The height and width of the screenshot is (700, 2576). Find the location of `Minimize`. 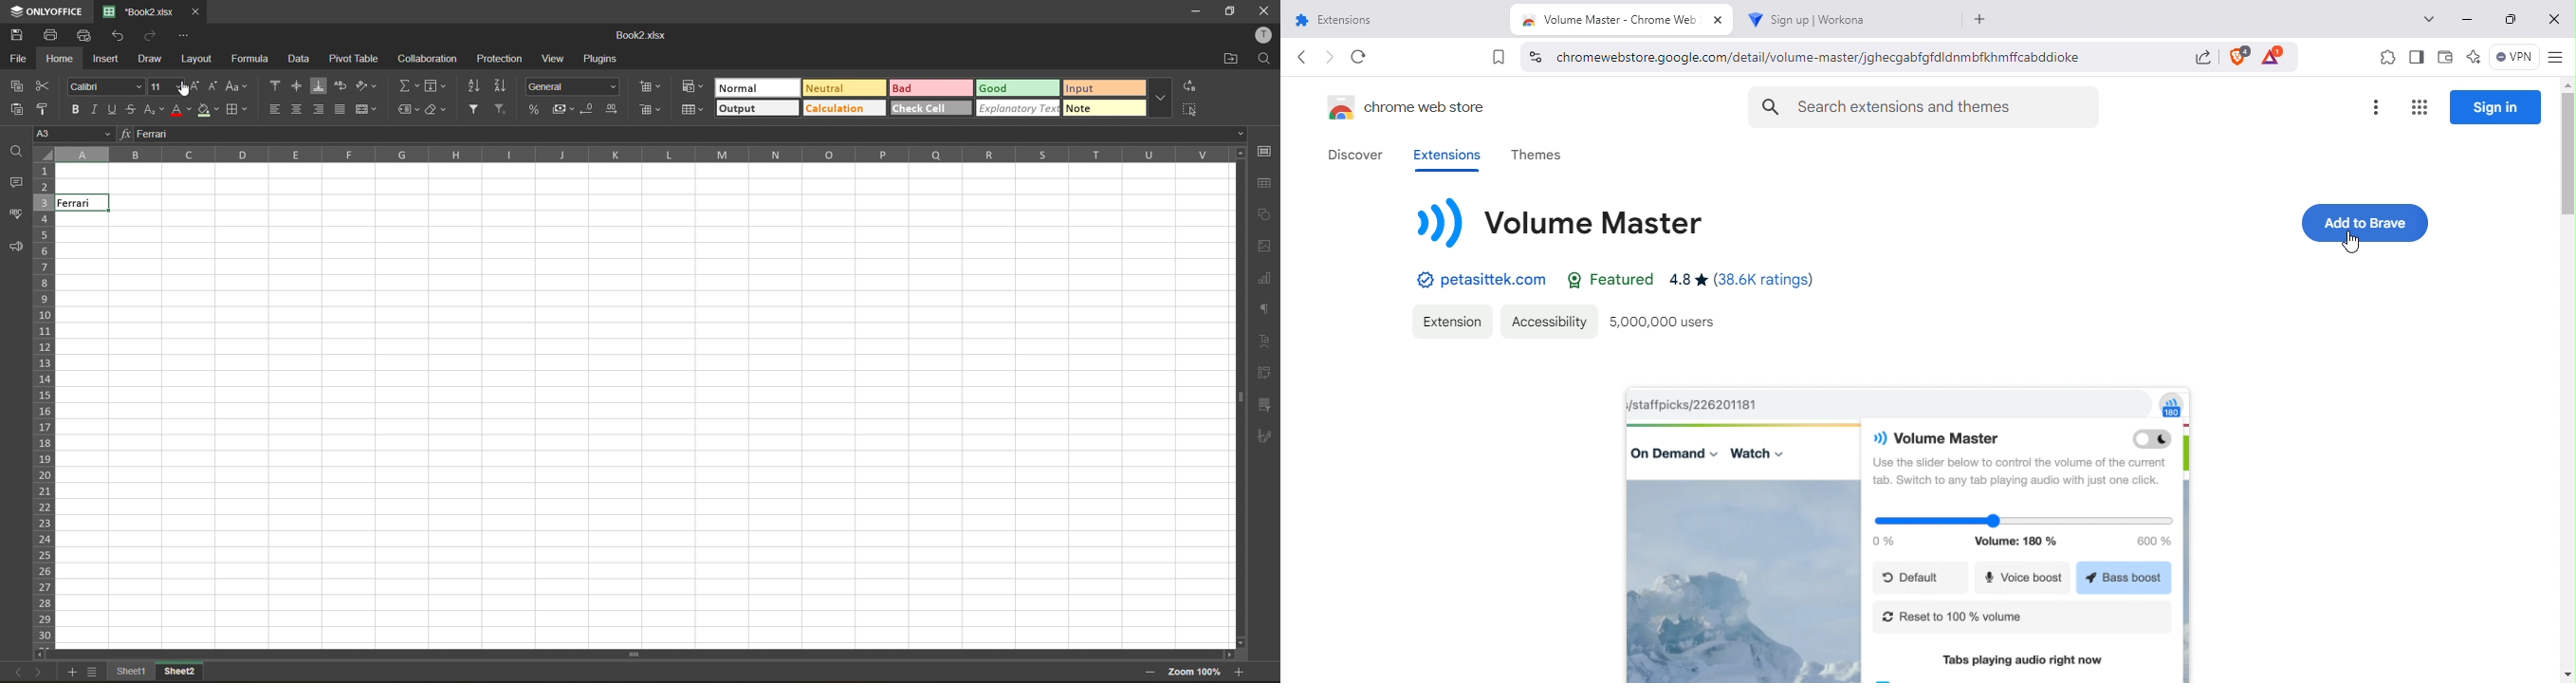

Minimize is located at coordinates (2466, 22).